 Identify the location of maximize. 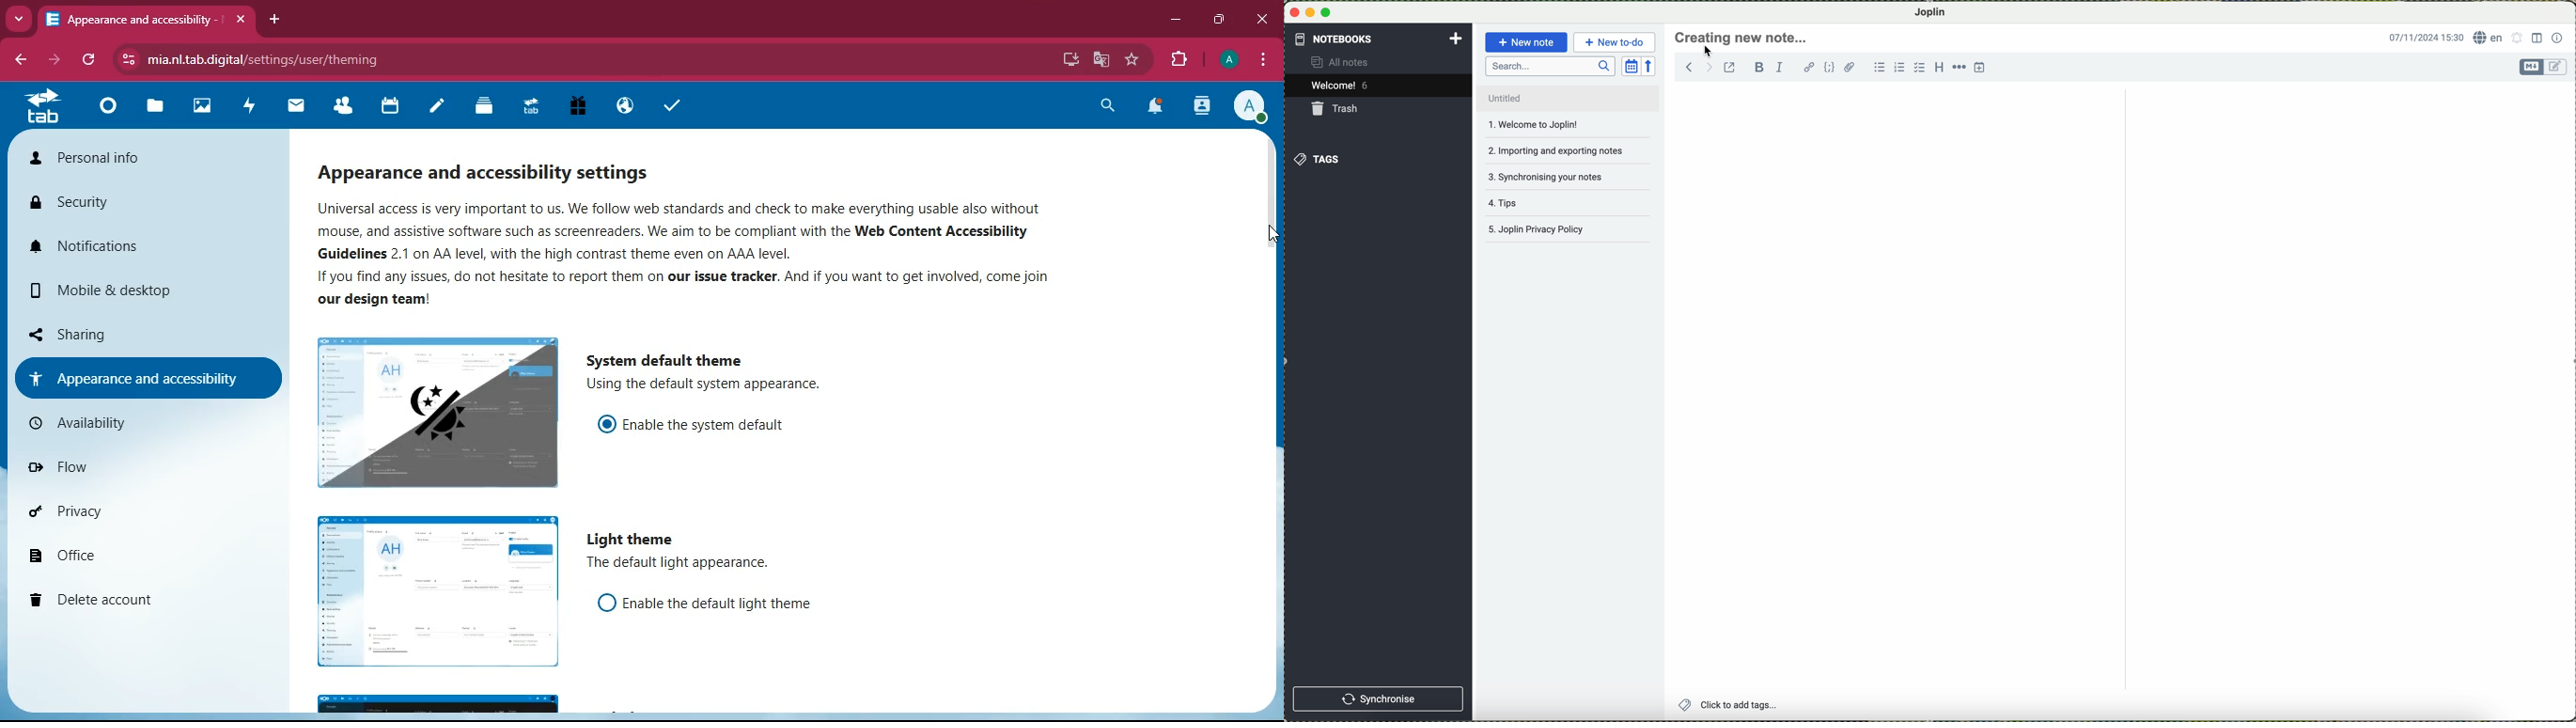
(1219, 21).